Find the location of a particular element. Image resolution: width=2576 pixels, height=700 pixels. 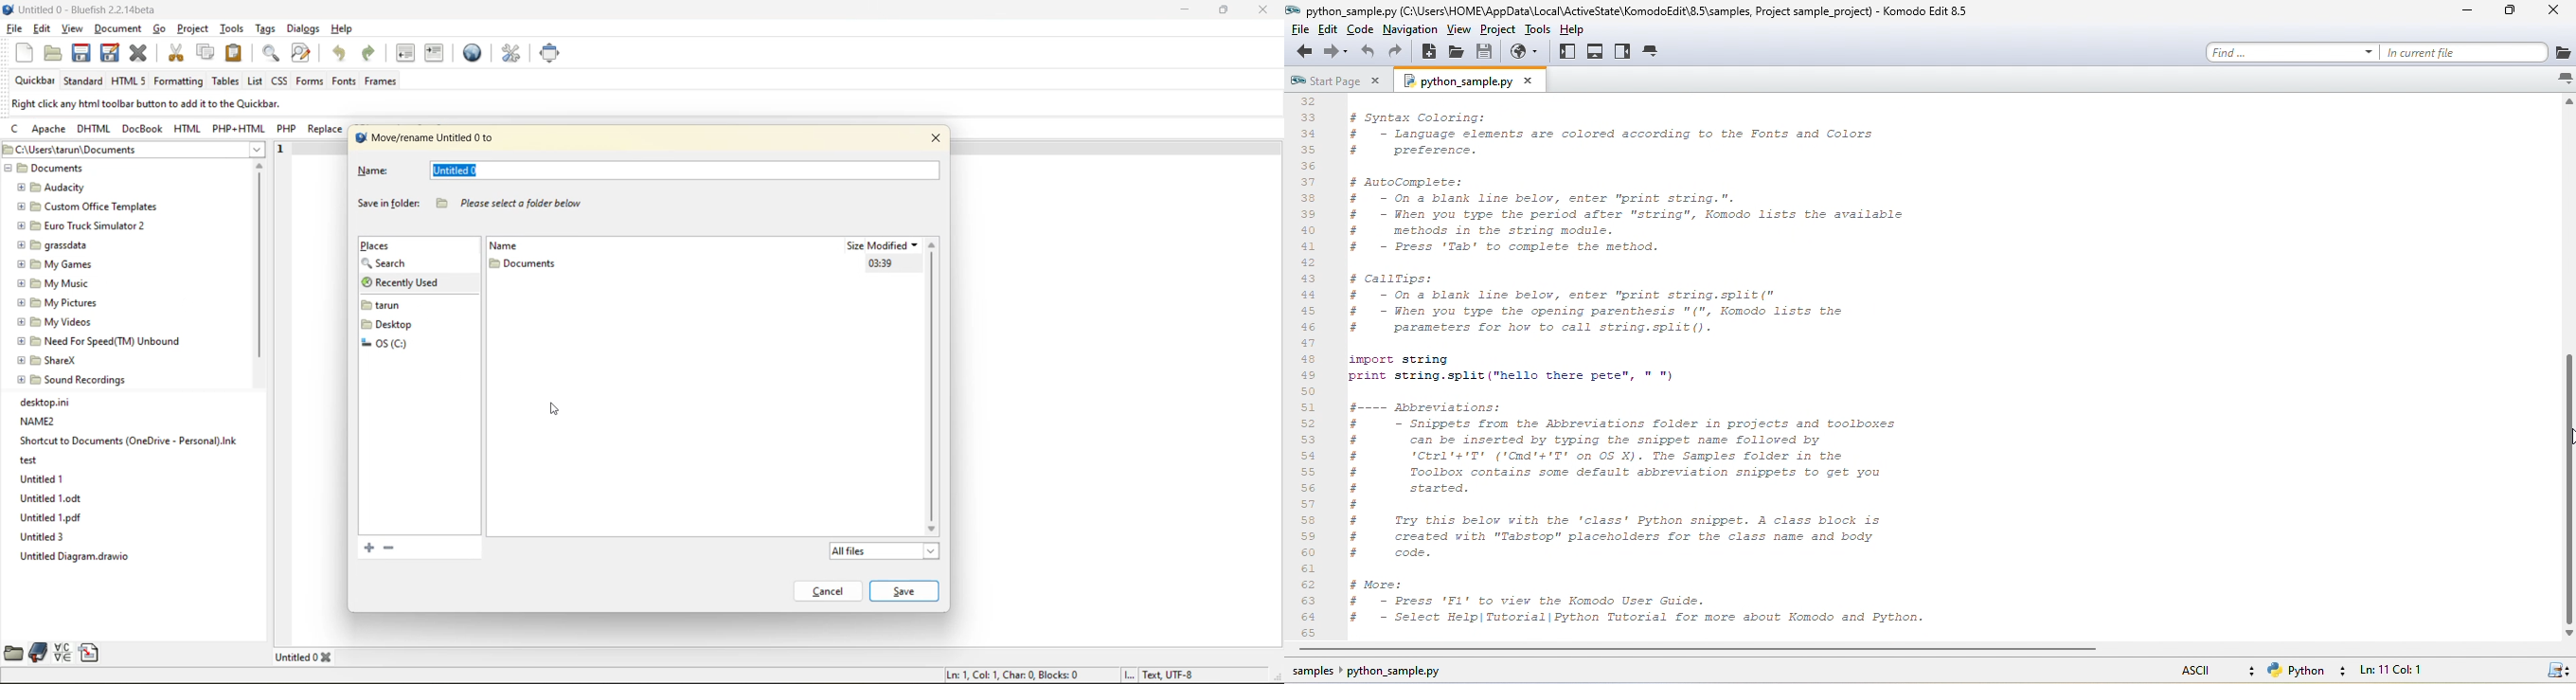

replace is located at coordinates (324, 130).